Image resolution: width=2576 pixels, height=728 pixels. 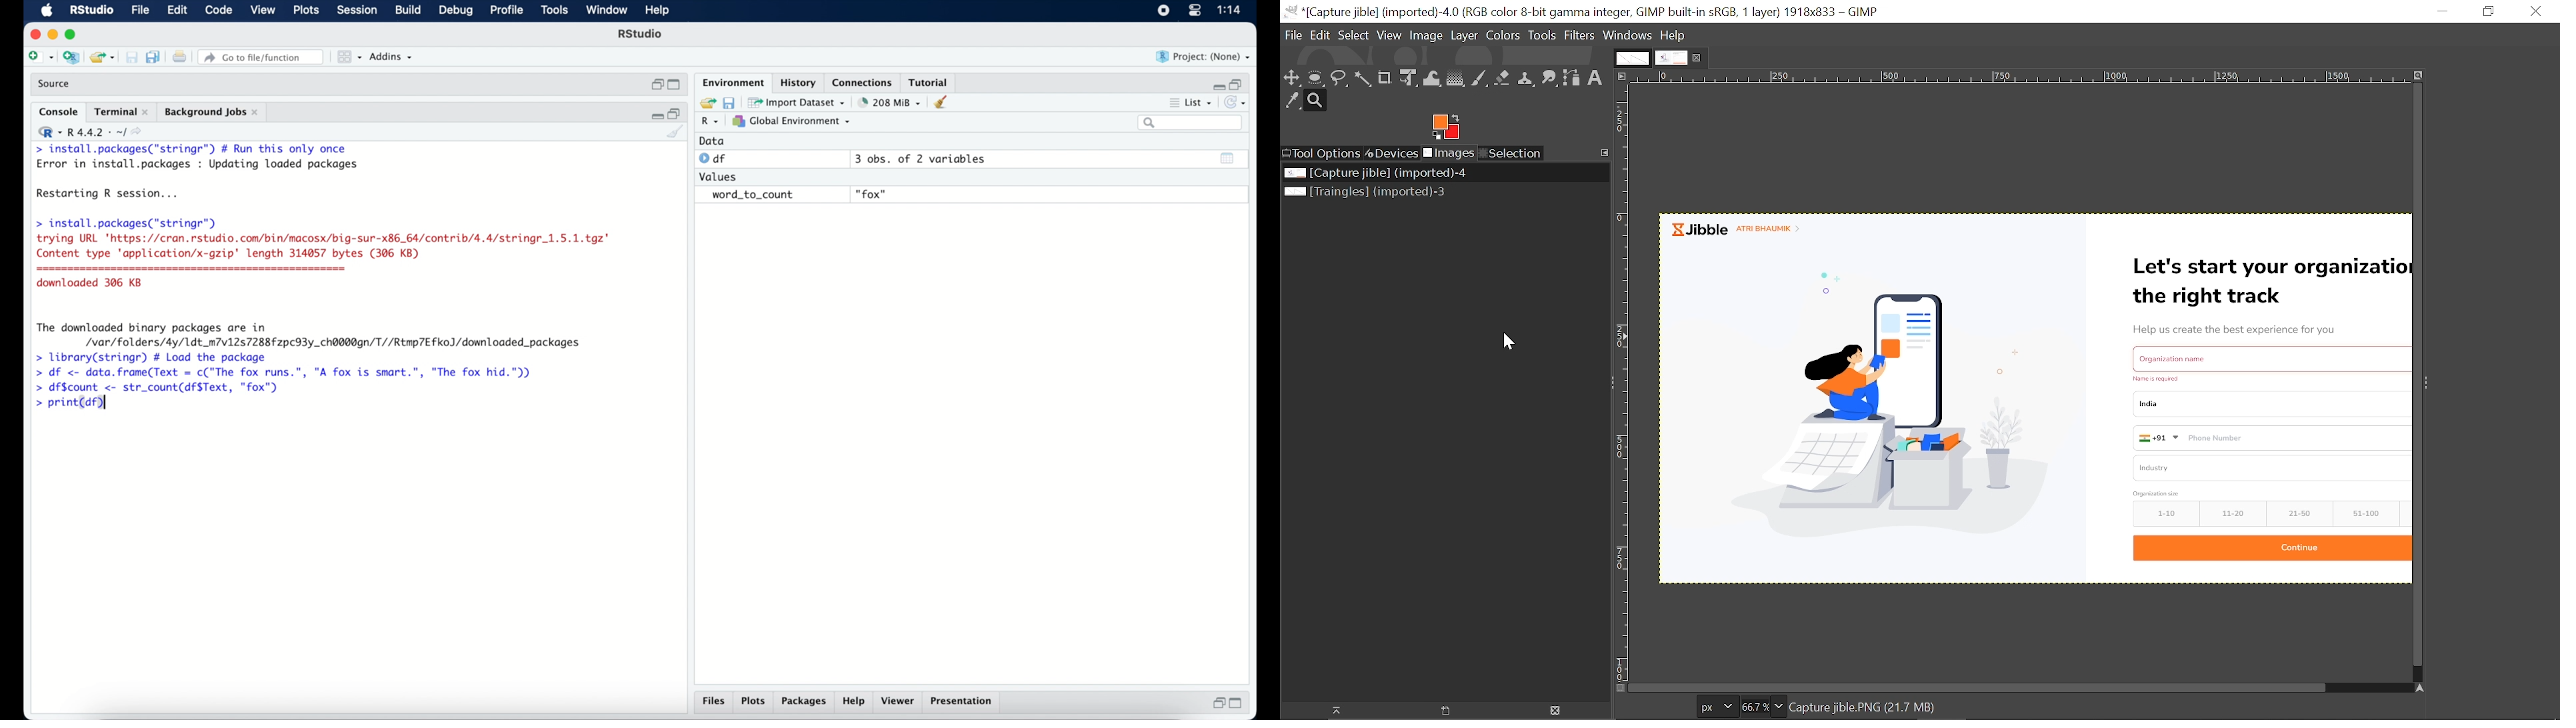 What do you see at coordinates (2442, 13) in the screenshot?
I see `minimize` at bounding box center [2442, 13].